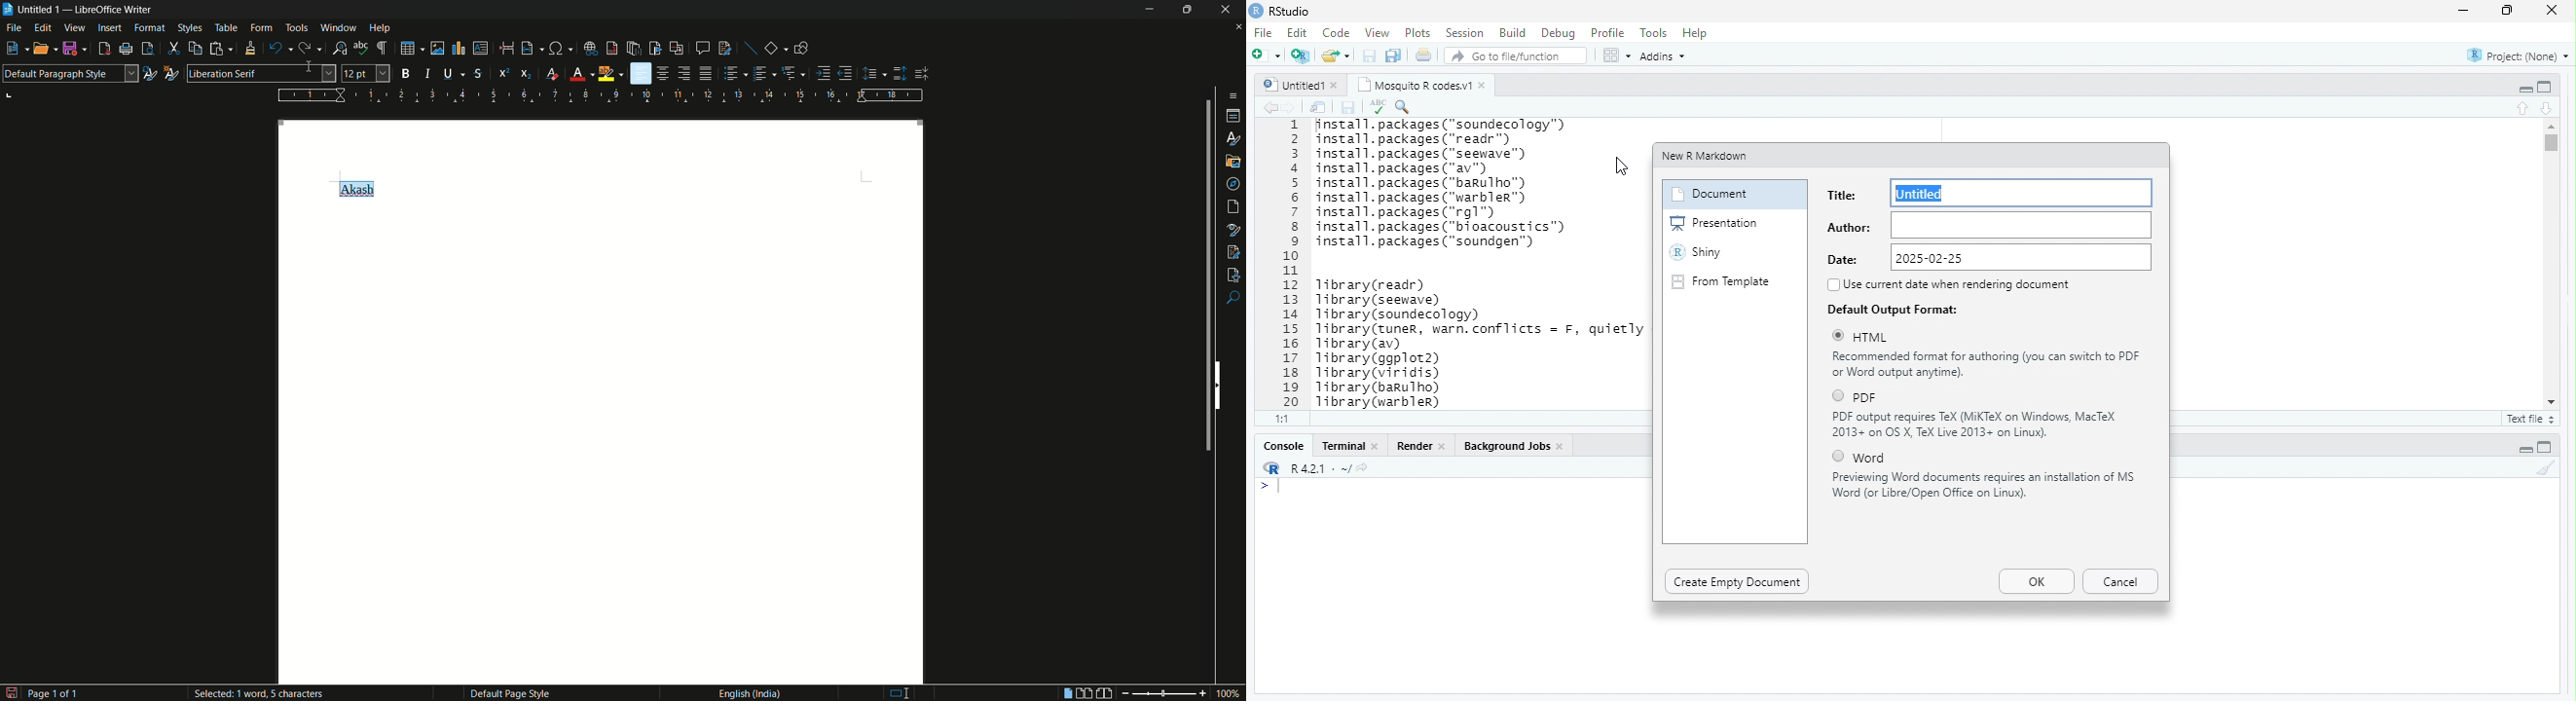  What do you see at coordinates (2519, 56) in the screenshot?
I see `Project: (None)` at bounding box center [2519, 56].